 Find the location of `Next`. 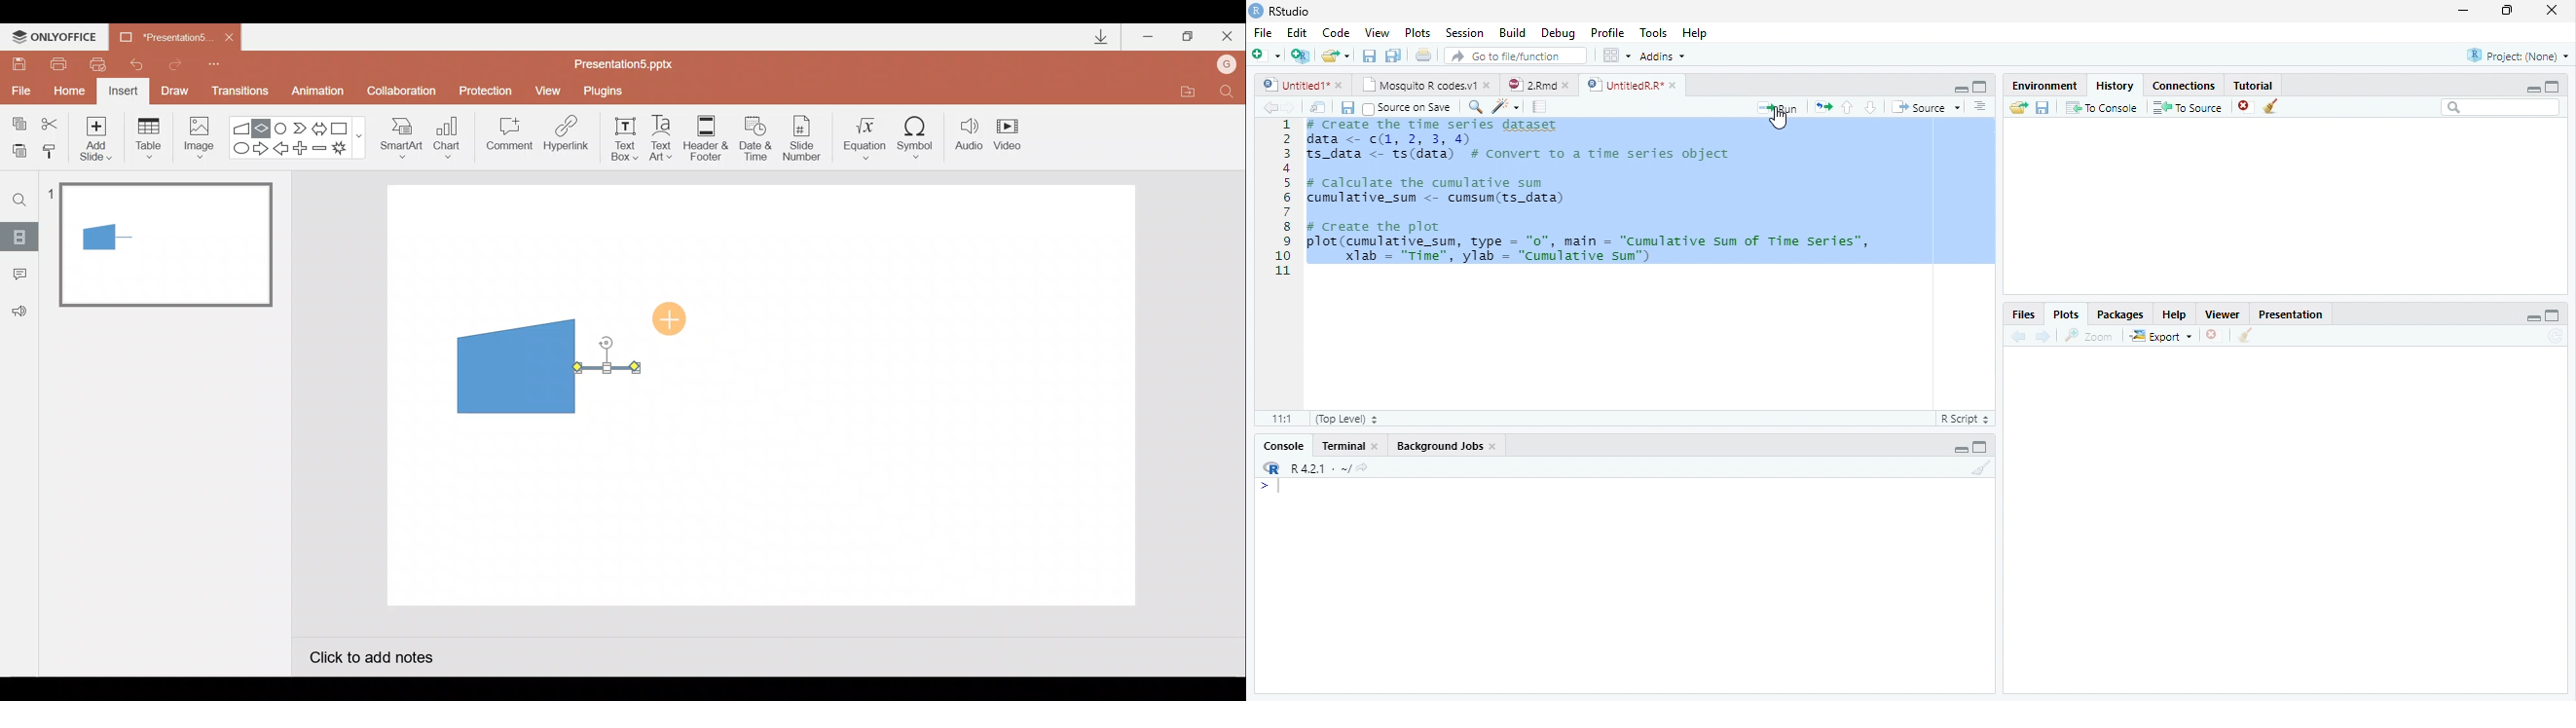

Next is located at coordinates (2043, 340).